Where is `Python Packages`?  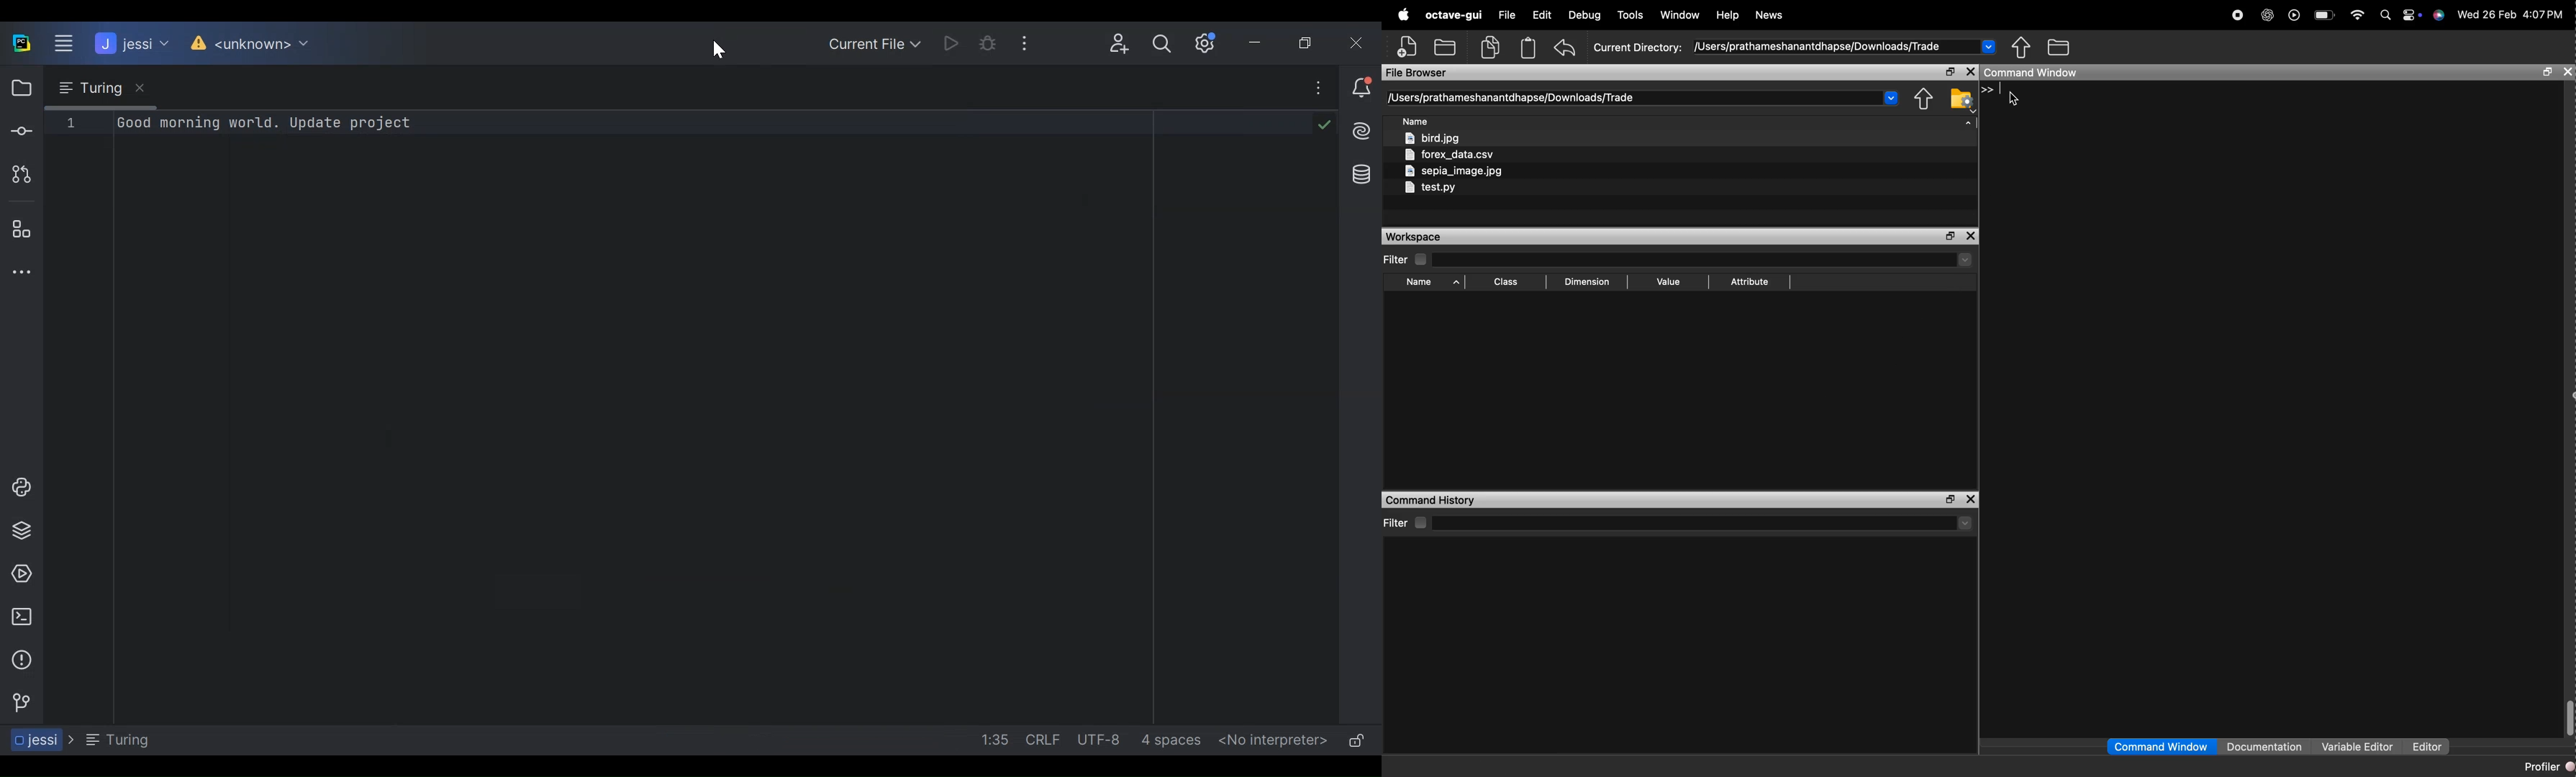 Python Packages is located at coordinates (21, 531).